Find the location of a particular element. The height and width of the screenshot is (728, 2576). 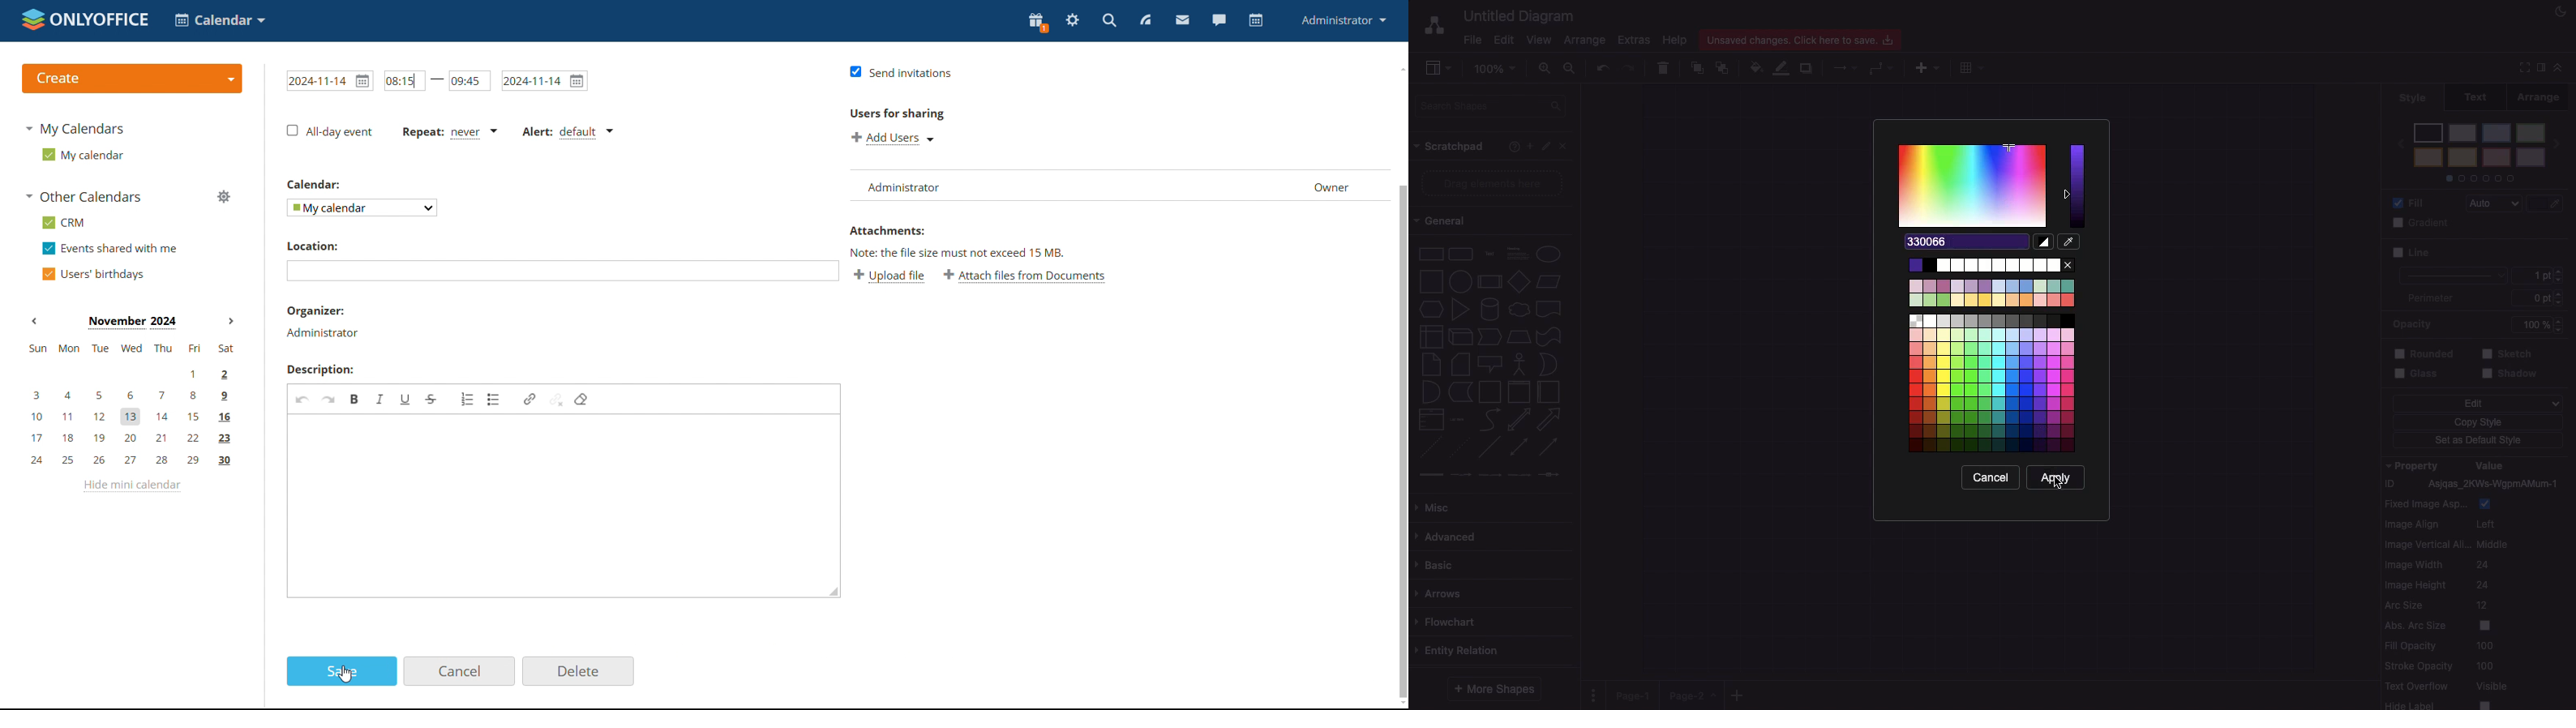

Flowchart is located at coordinates (1448, 621).